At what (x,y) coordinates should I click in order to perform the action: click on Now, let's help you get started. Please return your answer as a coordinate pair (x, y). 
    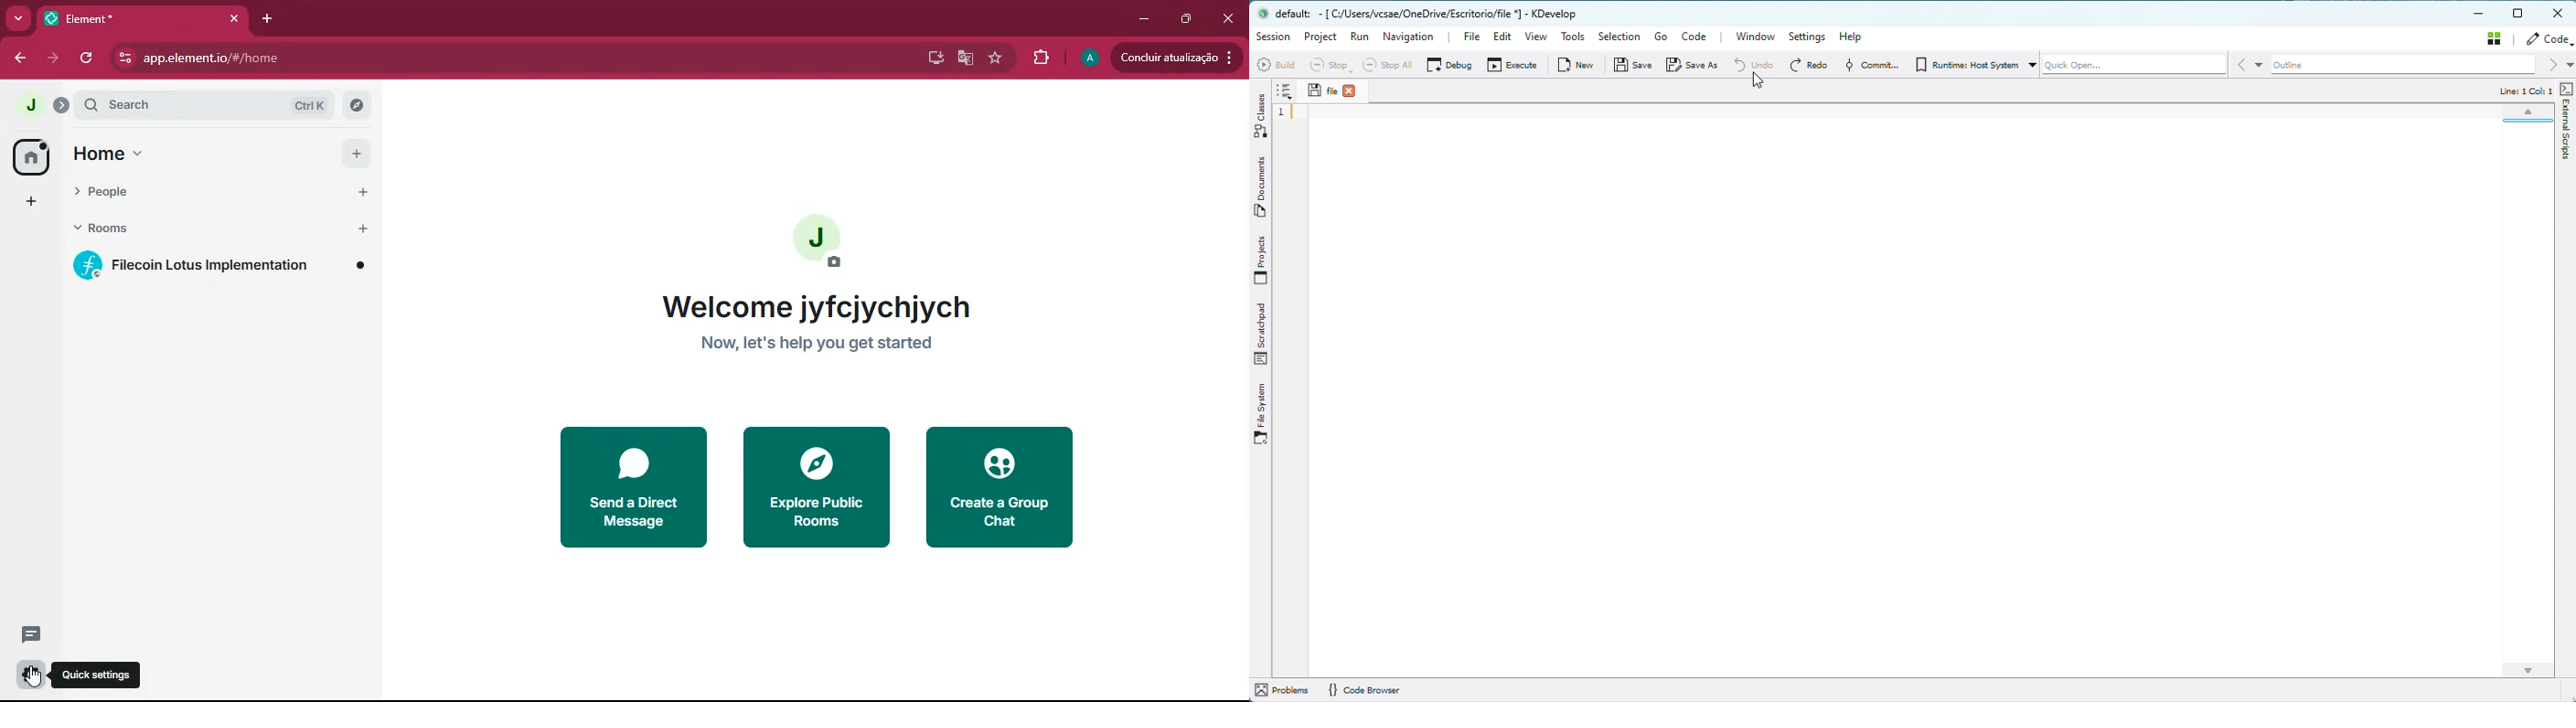
    Looking at the image, I should click on (814, 345).